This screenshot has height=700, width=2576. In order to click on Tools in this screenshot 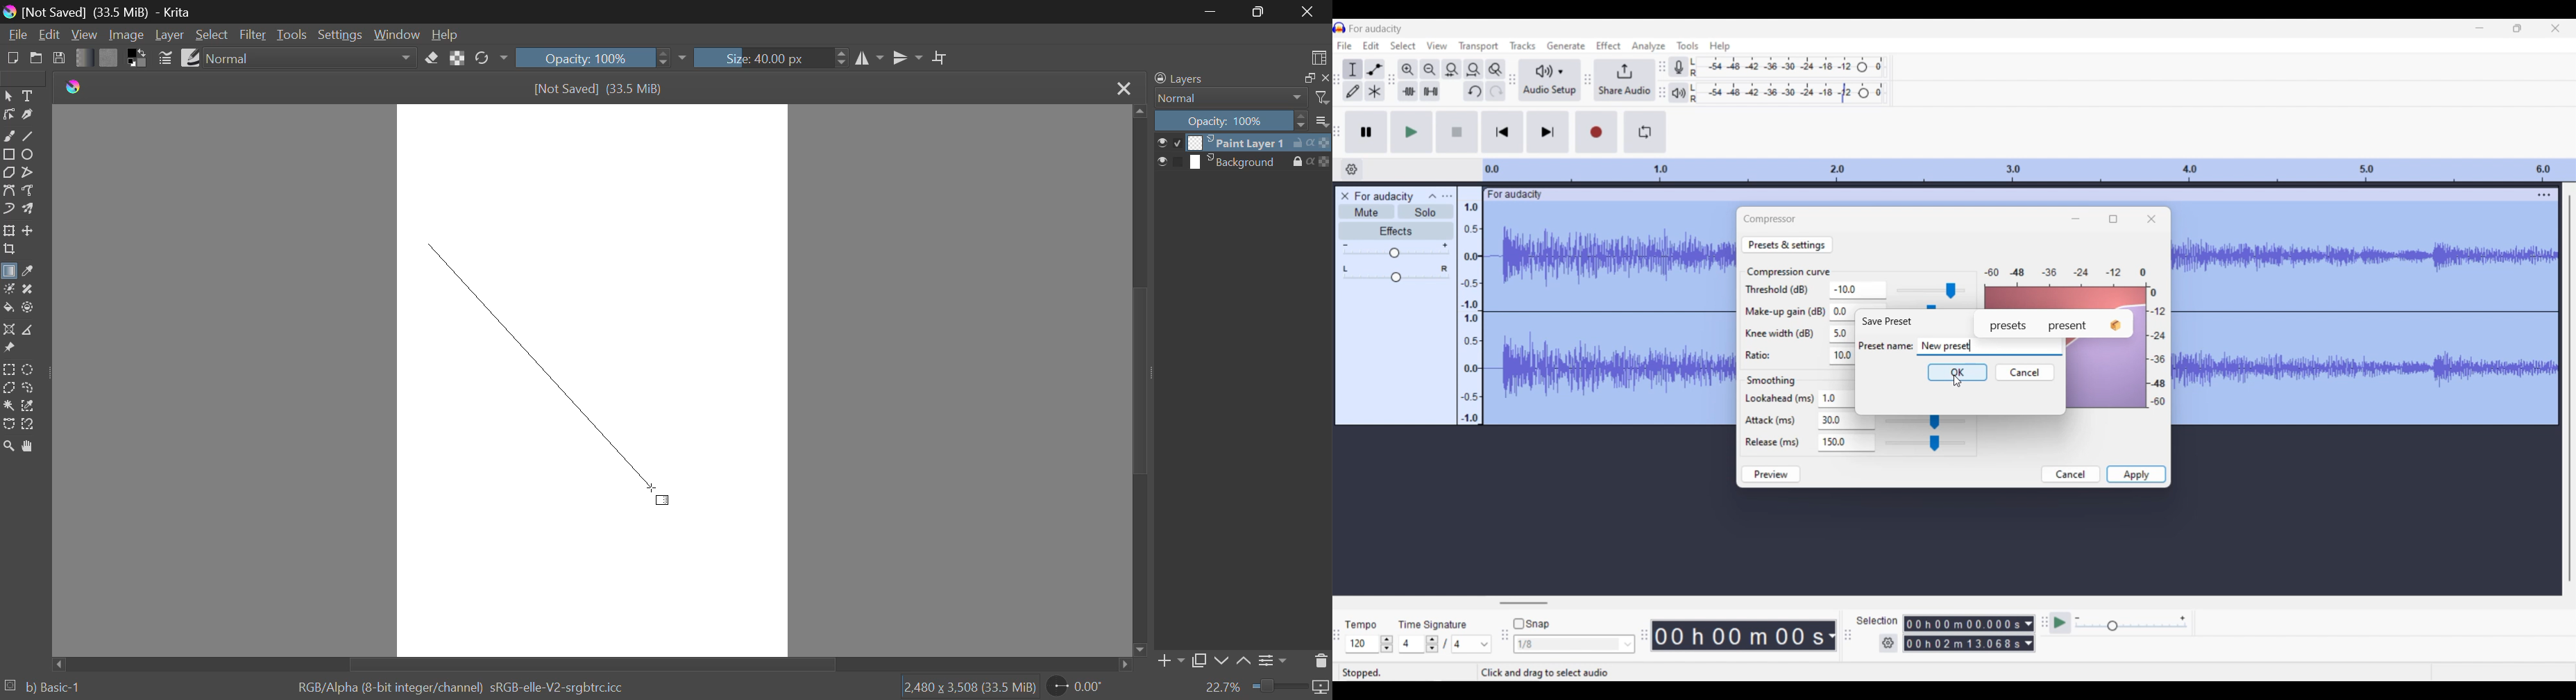, I will do `click(1687, 45)`.